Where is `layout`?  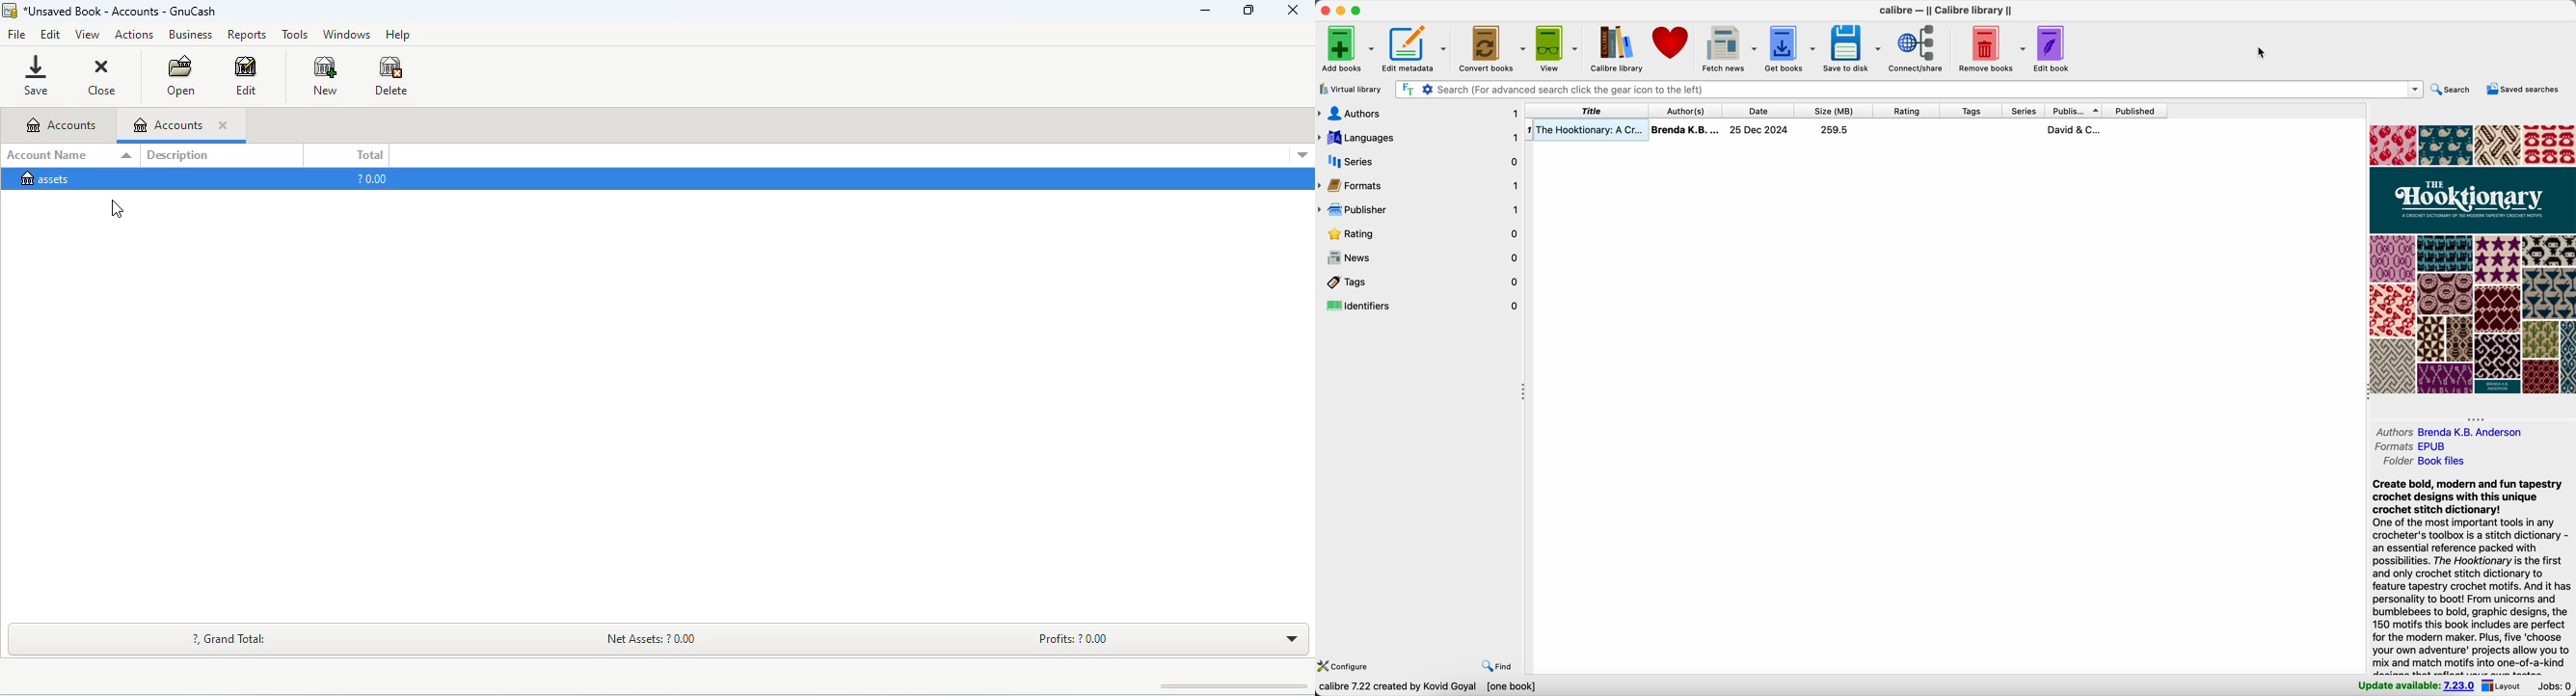 layout is located at coordinates (2503, 685).